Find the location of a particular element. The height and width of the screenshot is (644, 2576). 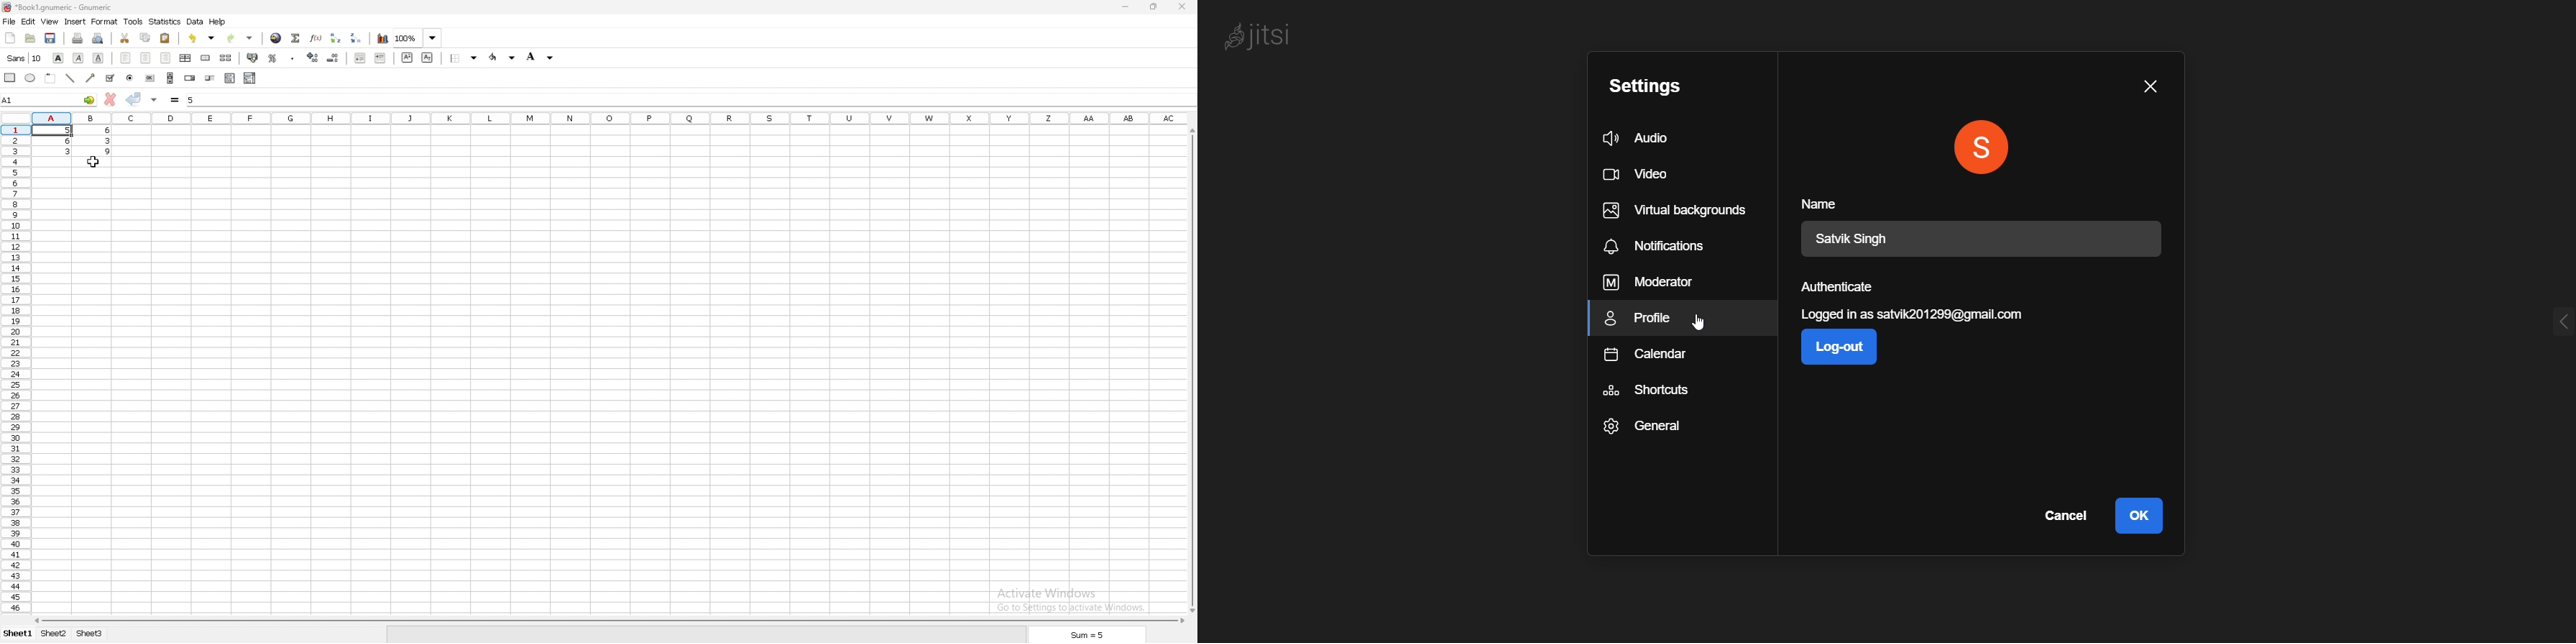

cut is located at coordinates (125, 39).